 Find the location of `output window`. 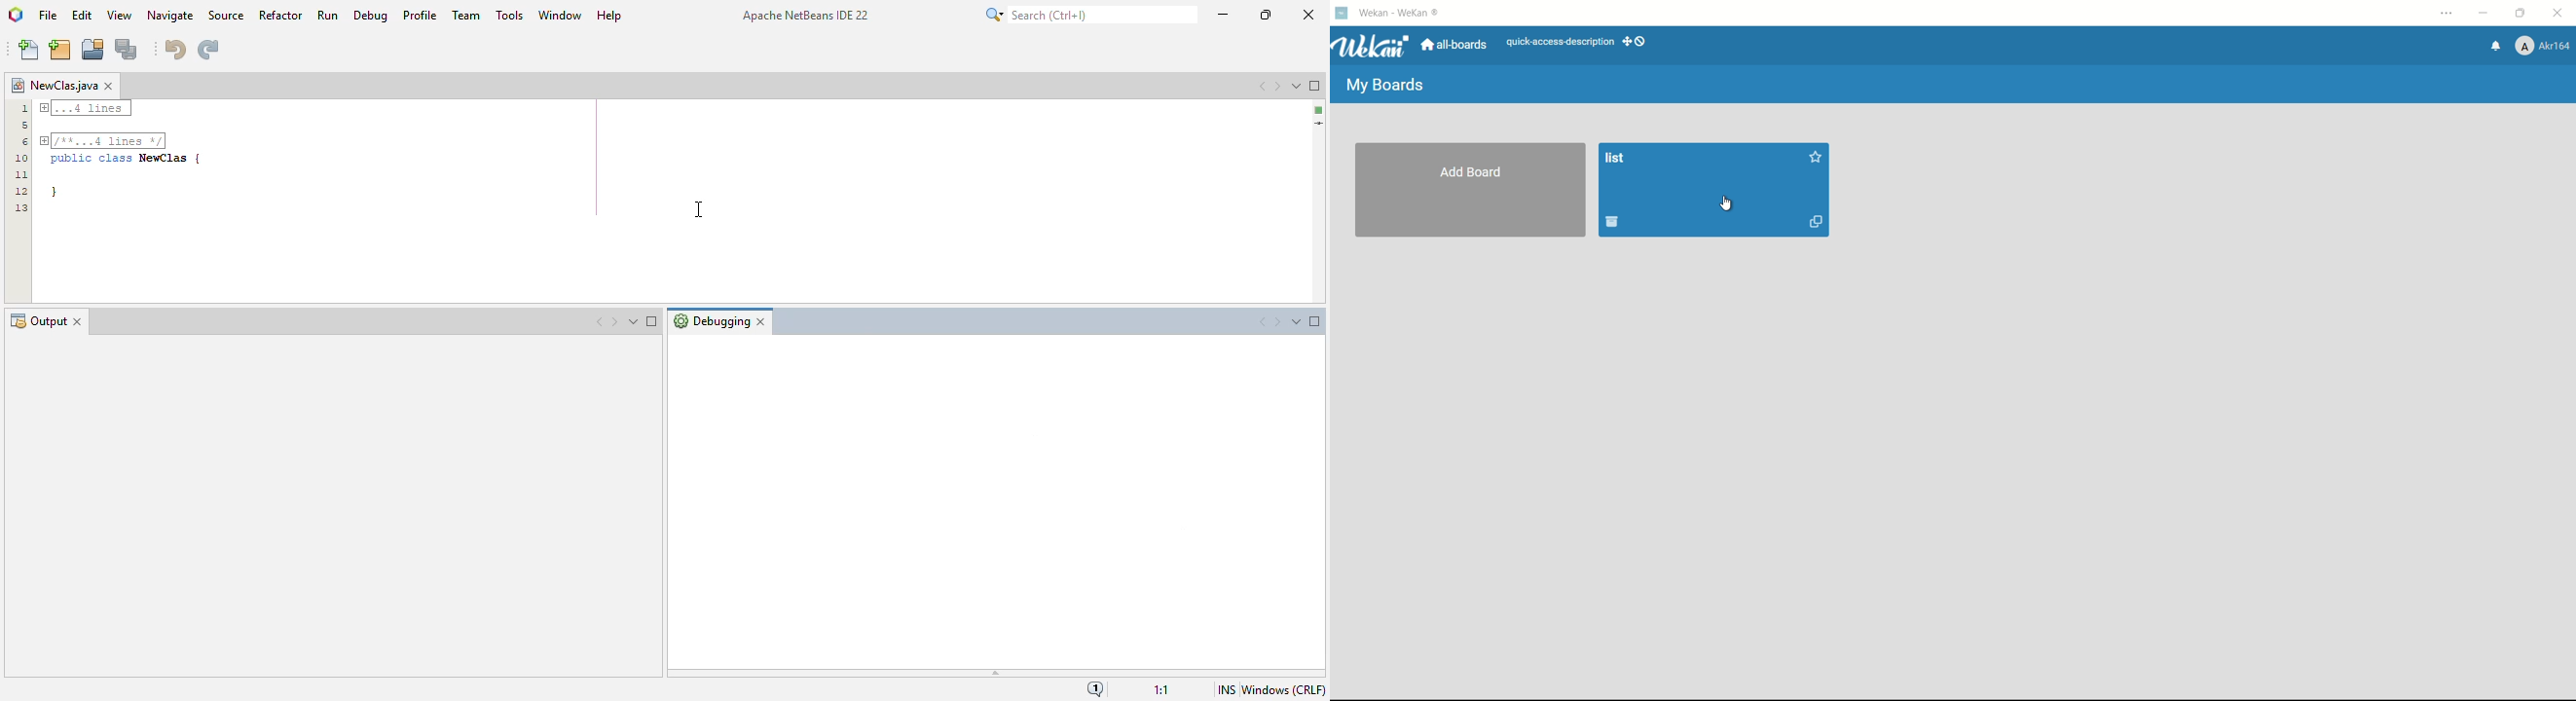

output window is located at coordinates (333, 507).